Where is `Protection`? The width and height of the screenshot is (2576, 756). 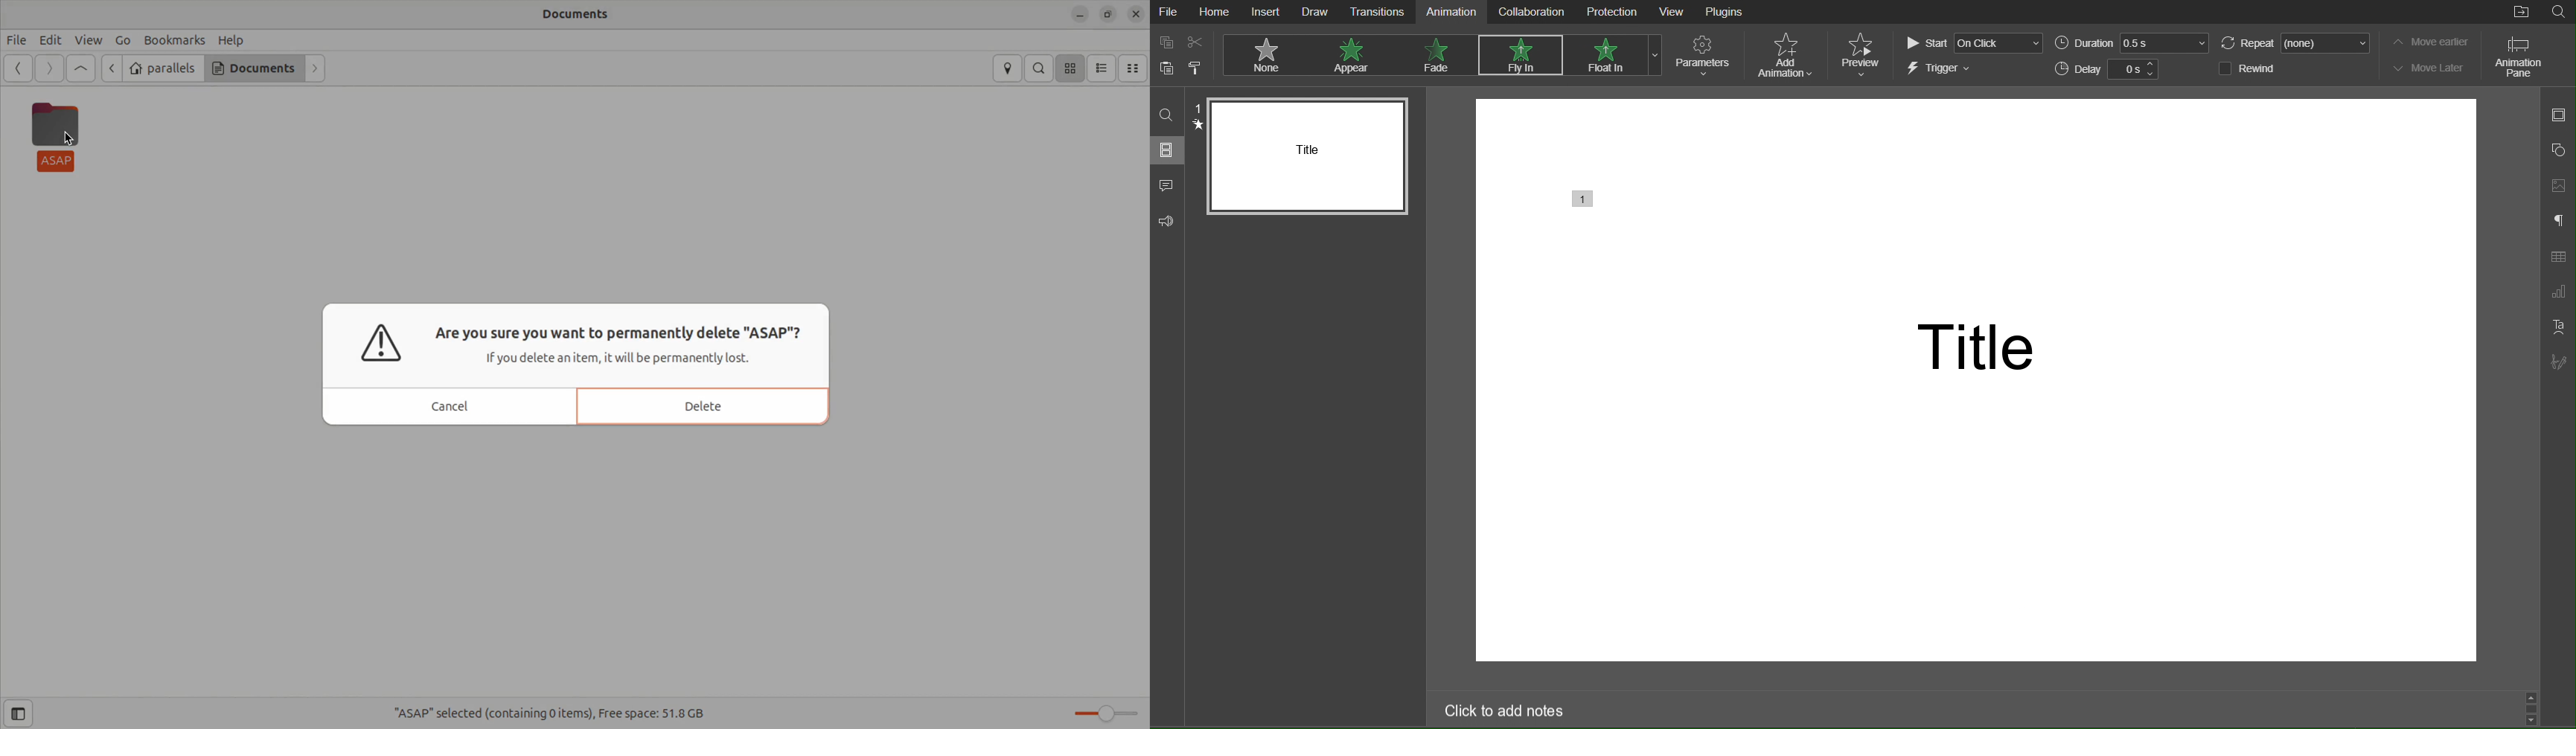 Protection is located at coordinates (1611, 12).